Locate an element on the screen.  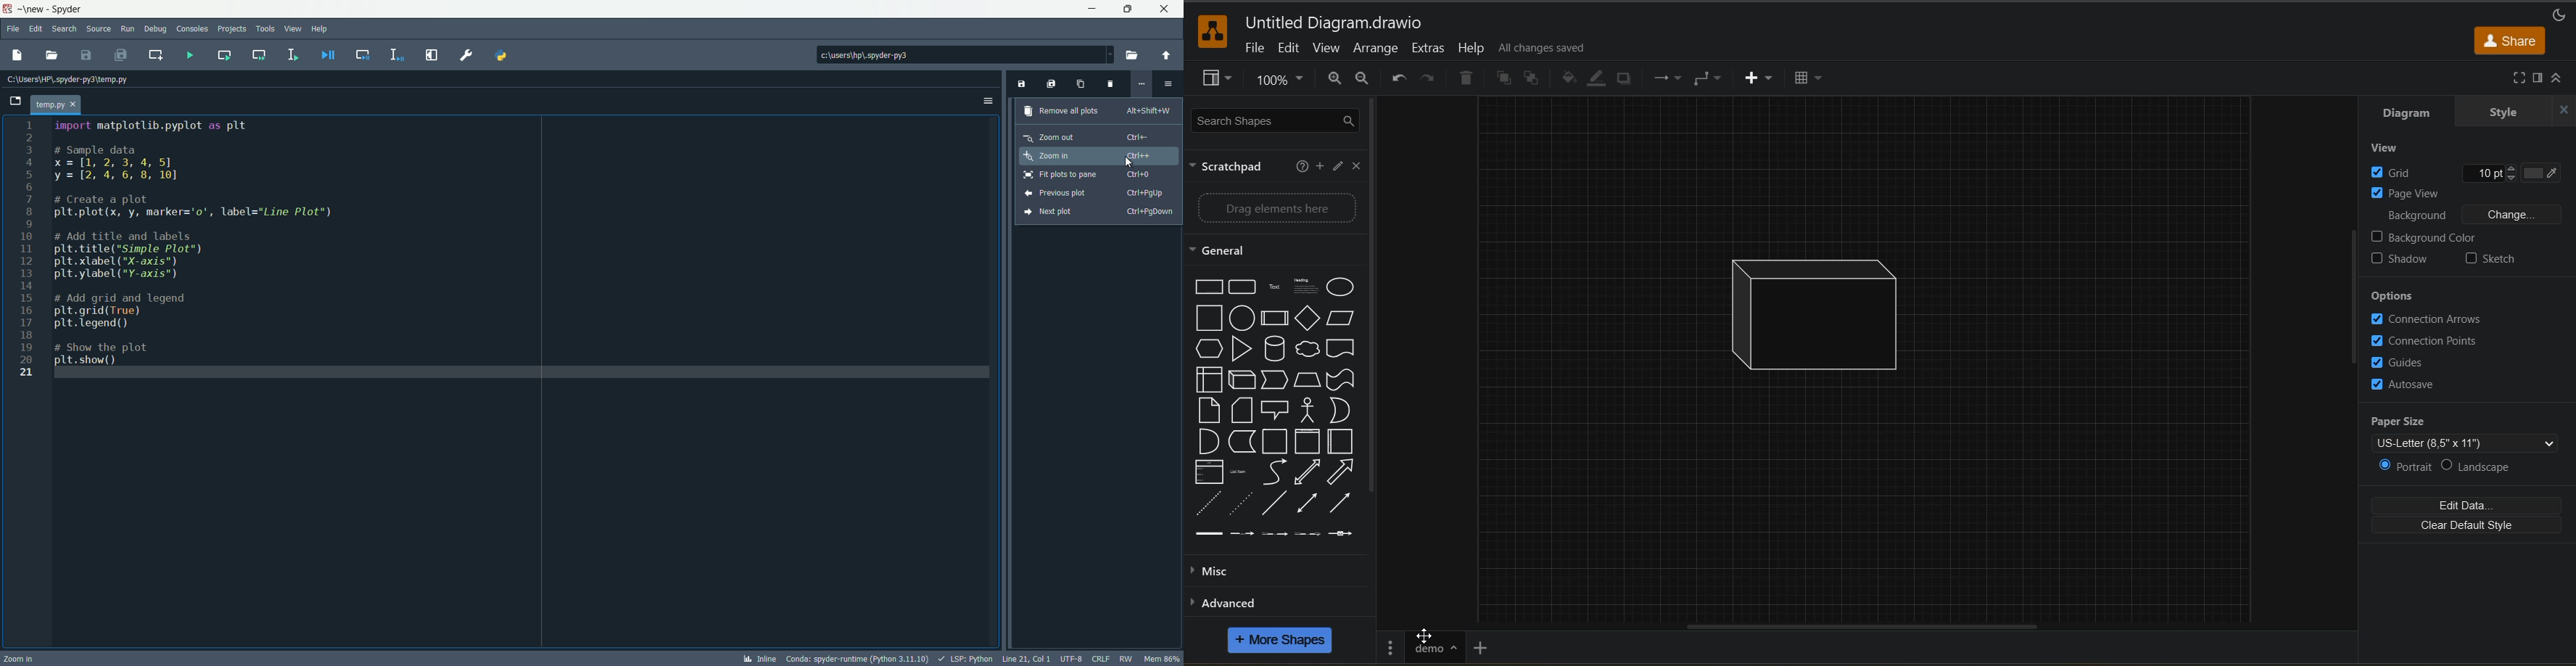
inline is located at coordinates (759, 659).